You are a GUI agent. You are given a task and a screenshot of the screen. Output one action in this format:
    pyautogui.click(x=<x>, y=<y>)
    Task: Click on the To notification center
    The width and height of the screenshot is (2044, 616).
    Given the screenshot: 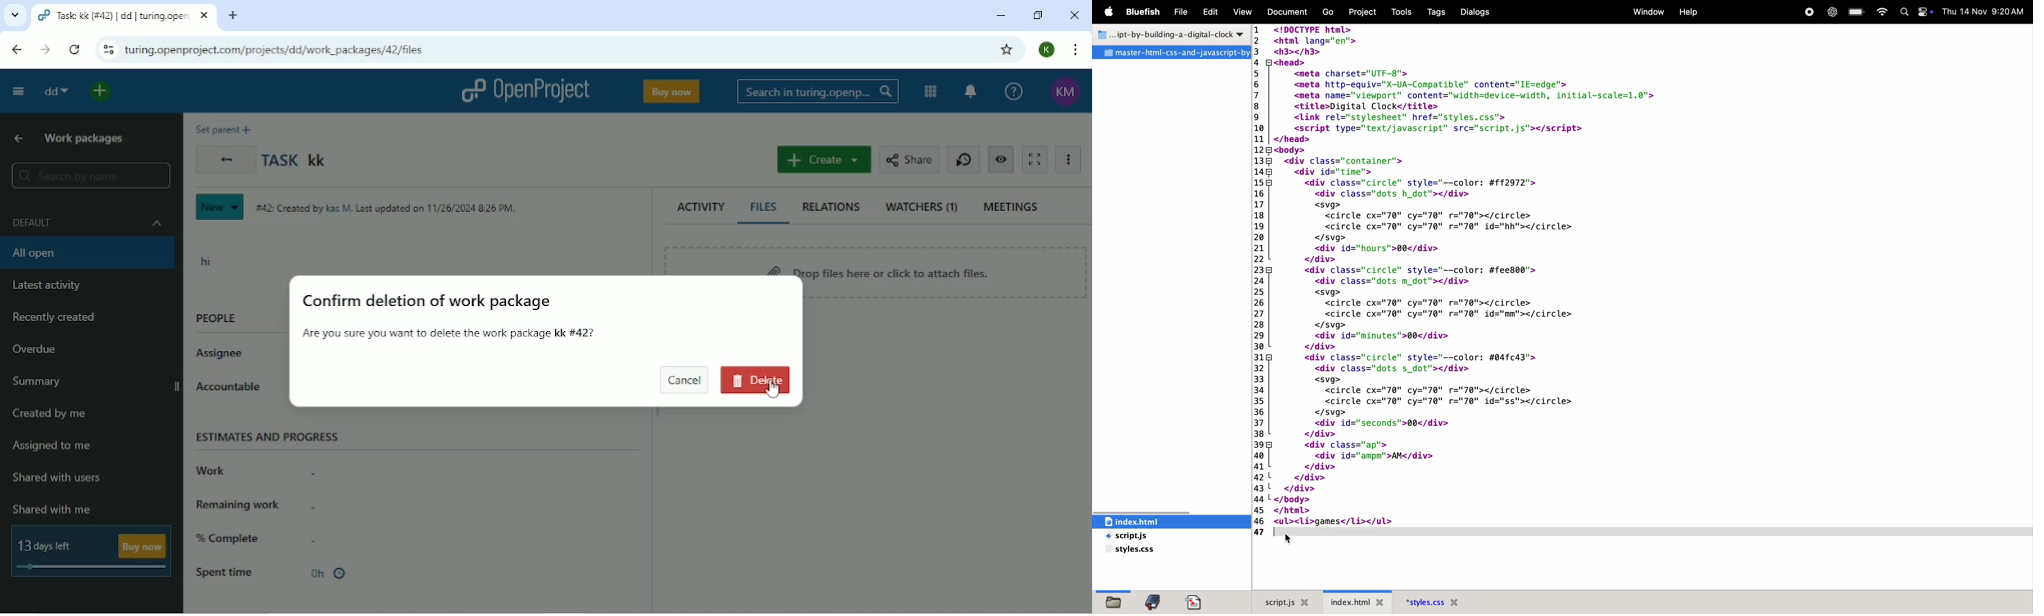 What is the action you would take?
    pyautogui.click(x=969, y=90)
    